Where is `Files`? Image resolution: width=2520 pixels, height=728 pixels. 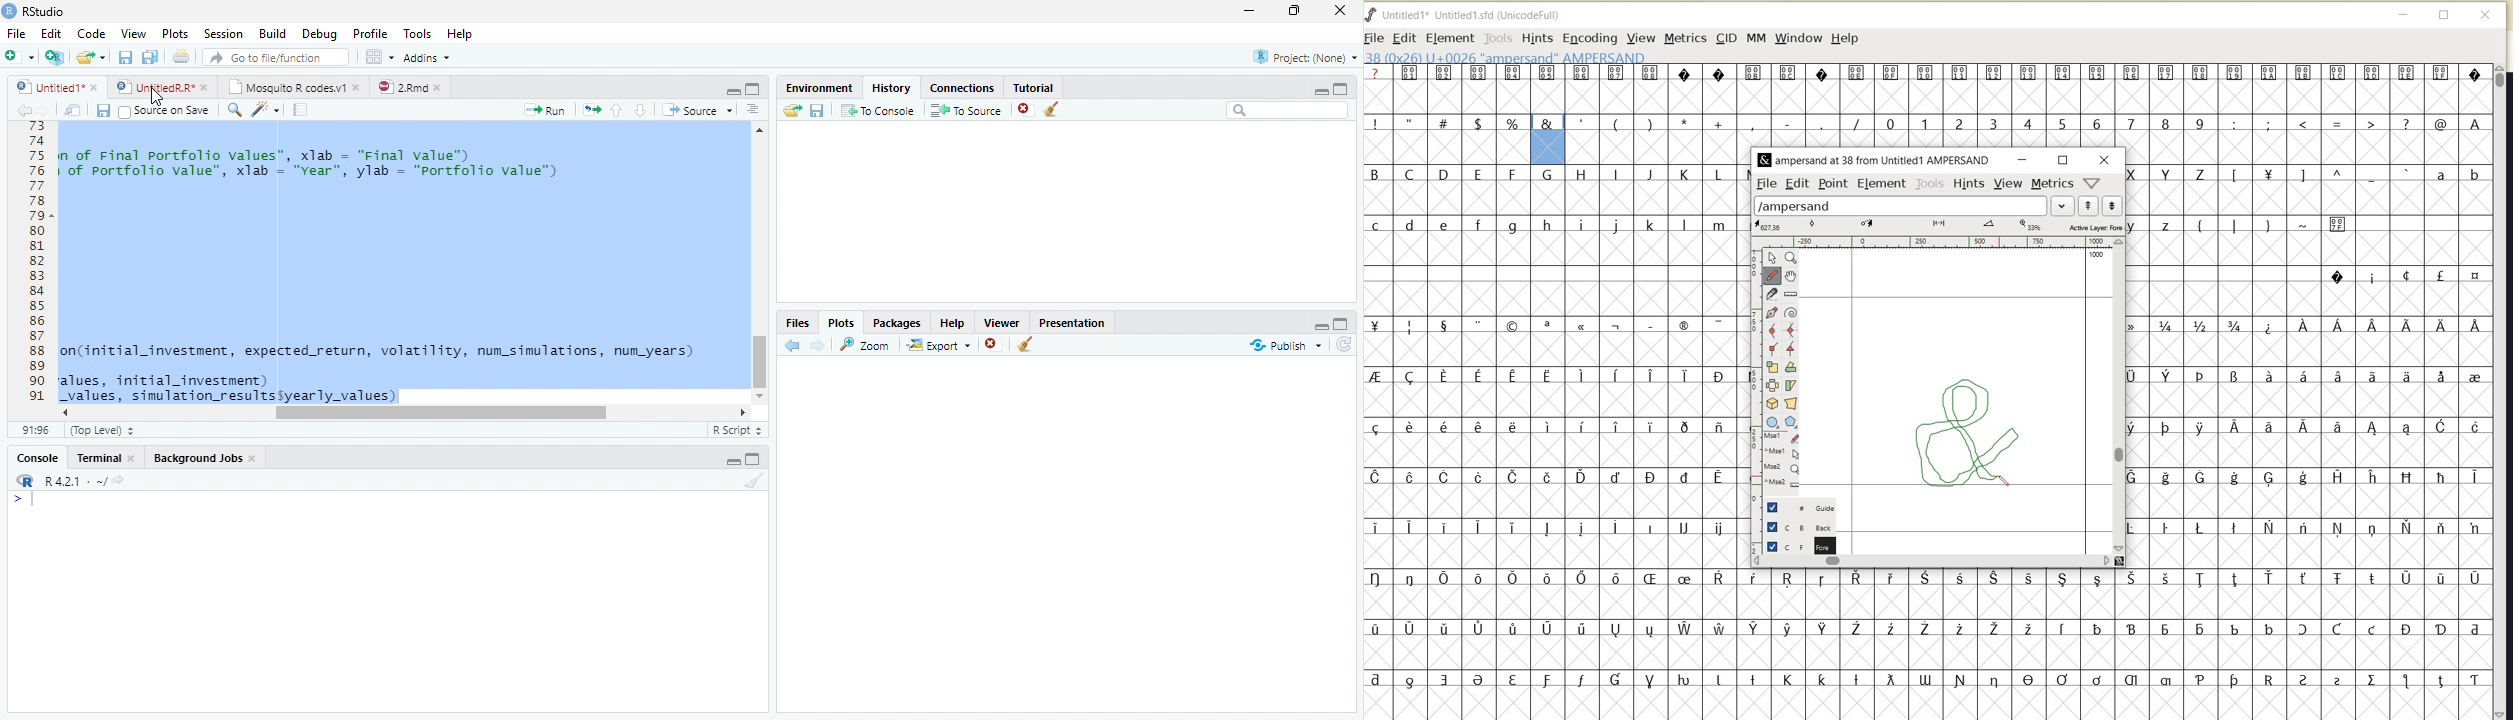
Files is located at coordinates (798, 322).